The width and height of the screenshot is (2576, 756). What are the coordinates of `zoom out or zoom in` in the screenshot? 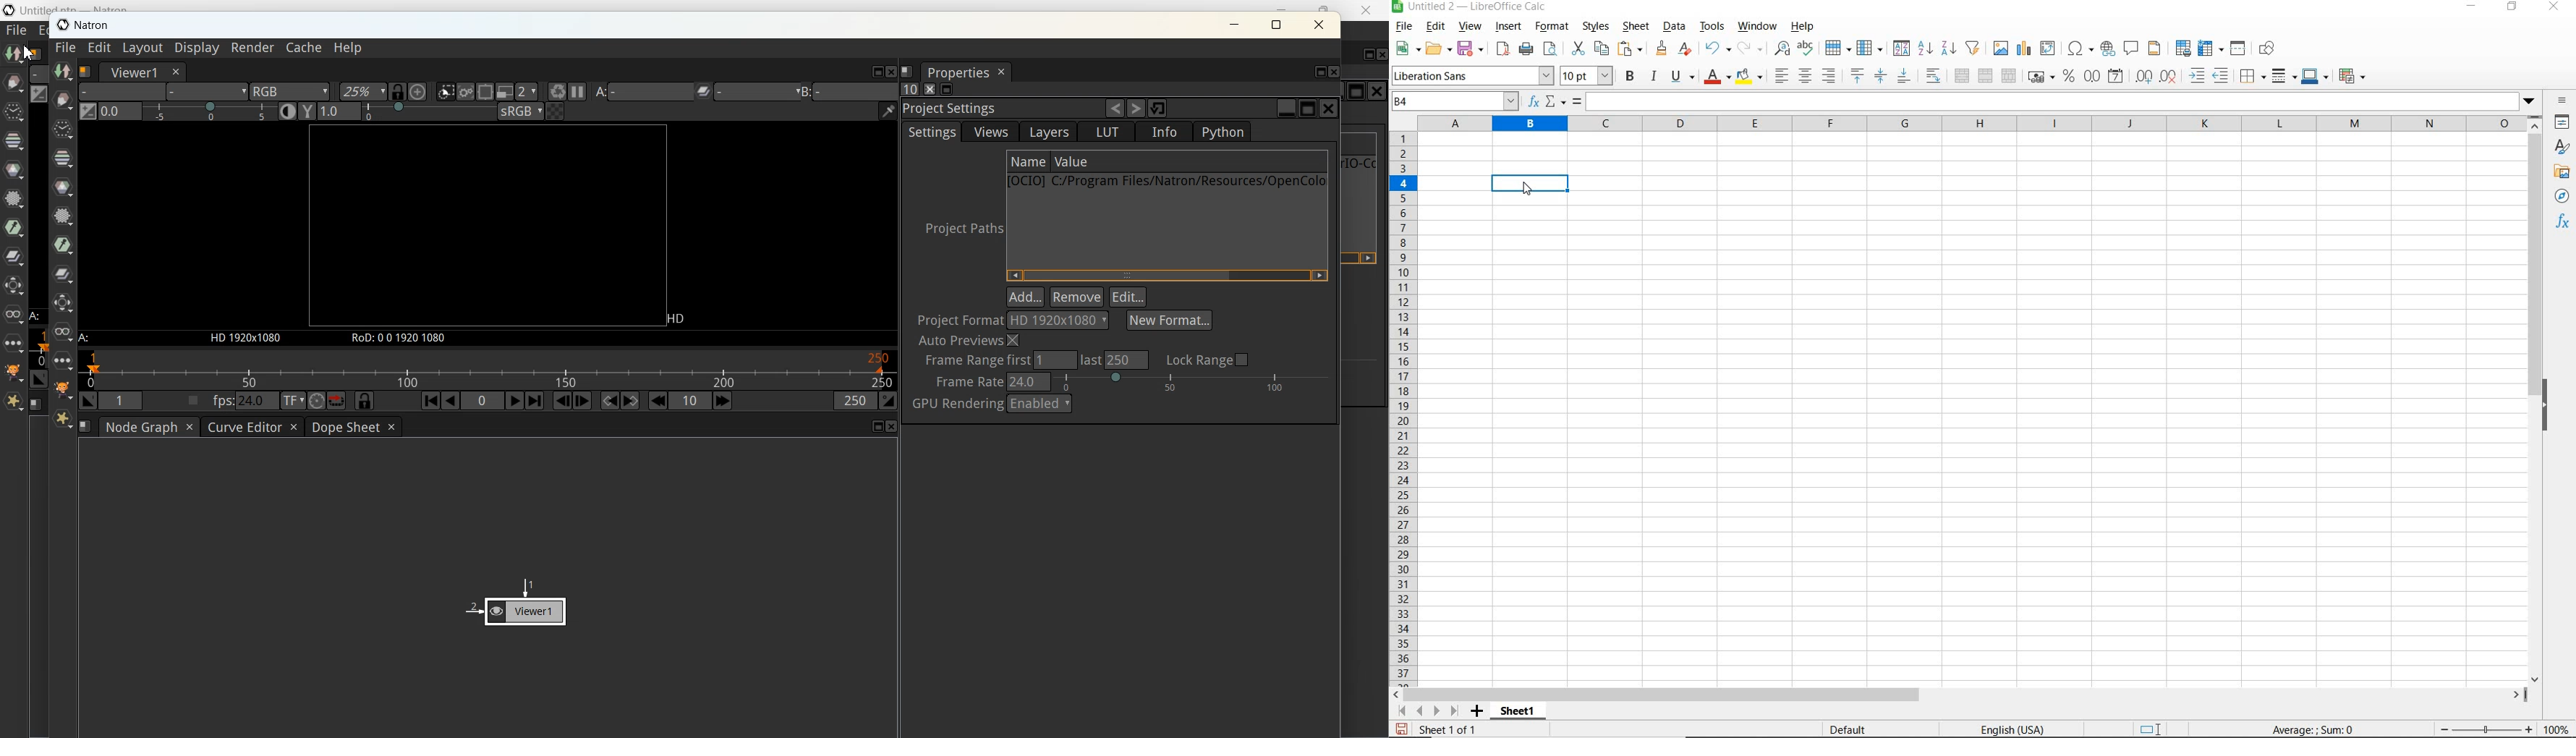 It's located at (2485, 729).